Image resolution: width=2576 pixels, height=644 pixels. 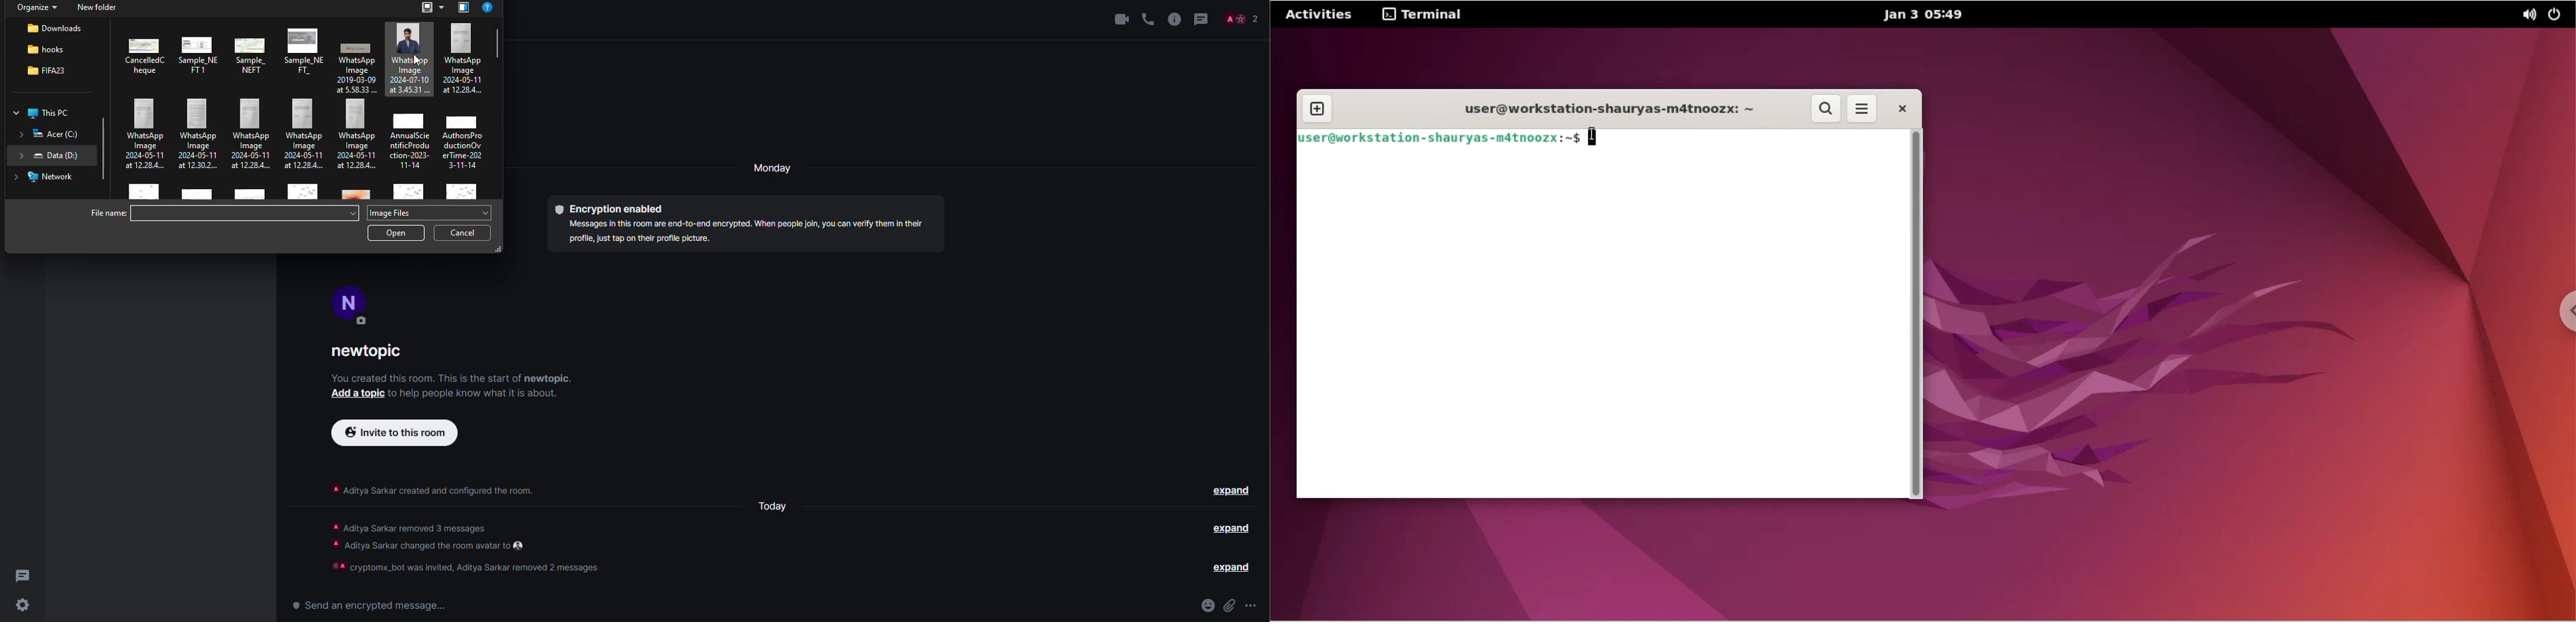 I want to click on people, so click(x=1242, y=18).